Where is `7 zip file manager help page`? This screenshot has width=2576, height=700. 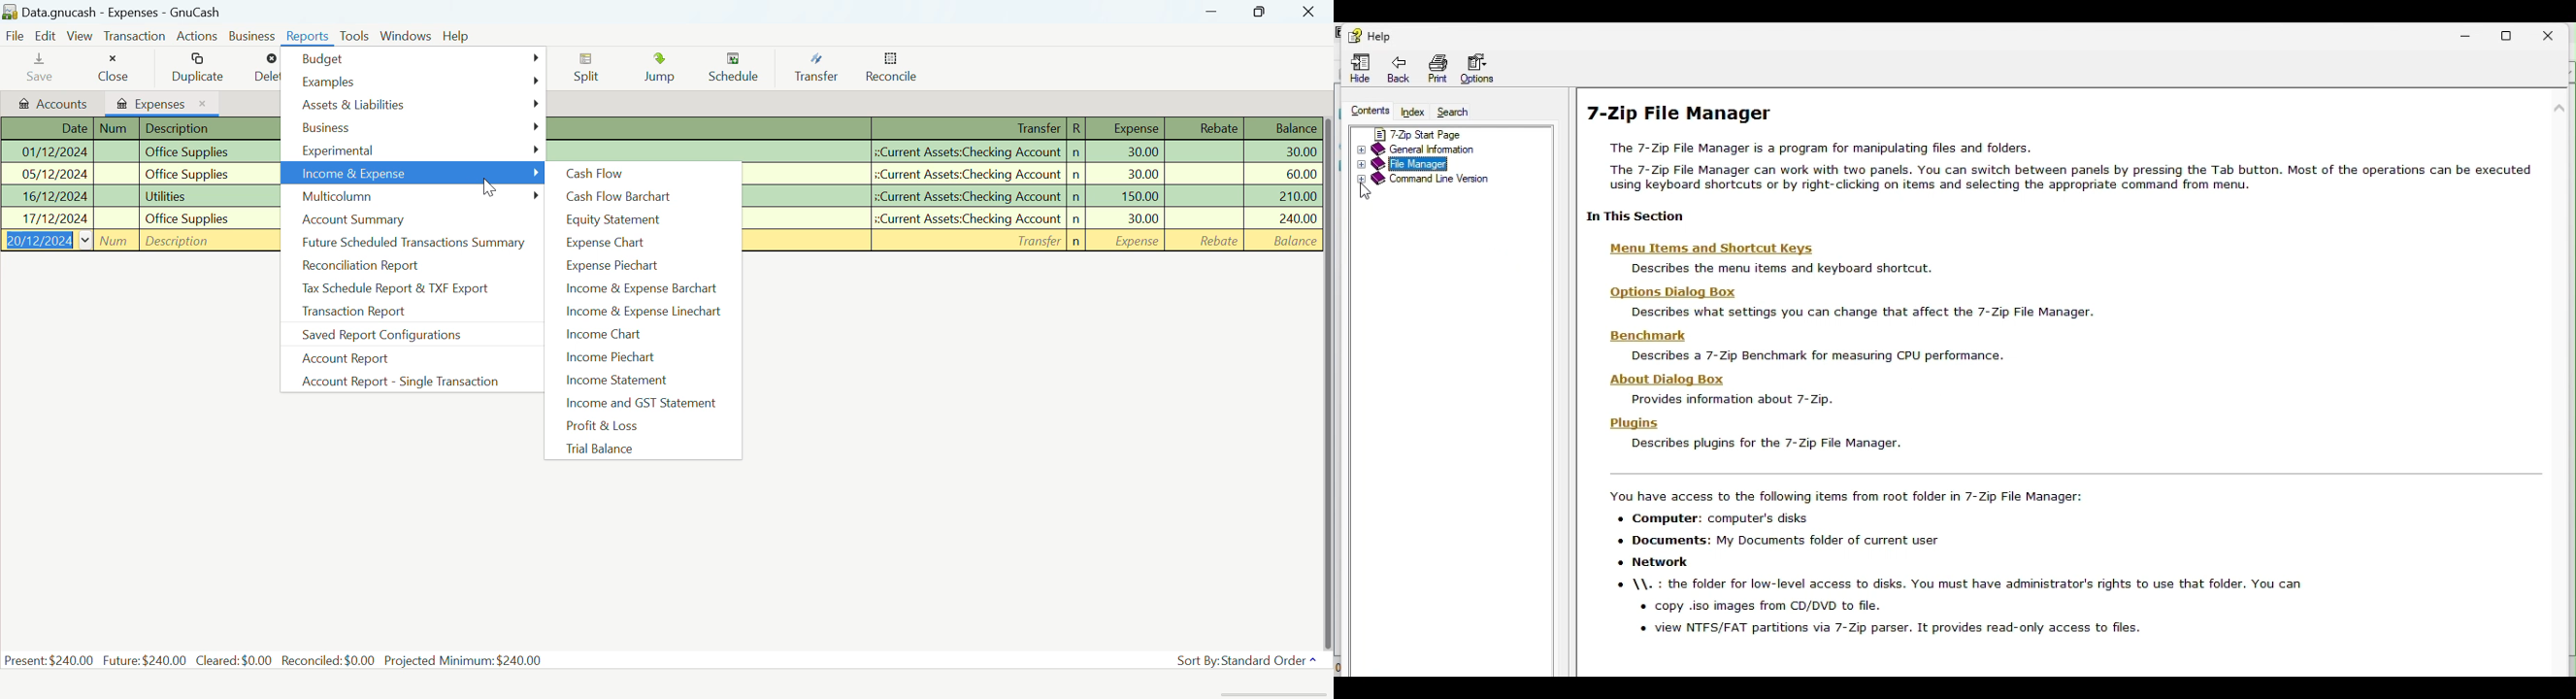 7 zip file manager help page is located at coordinates (2066, 158).